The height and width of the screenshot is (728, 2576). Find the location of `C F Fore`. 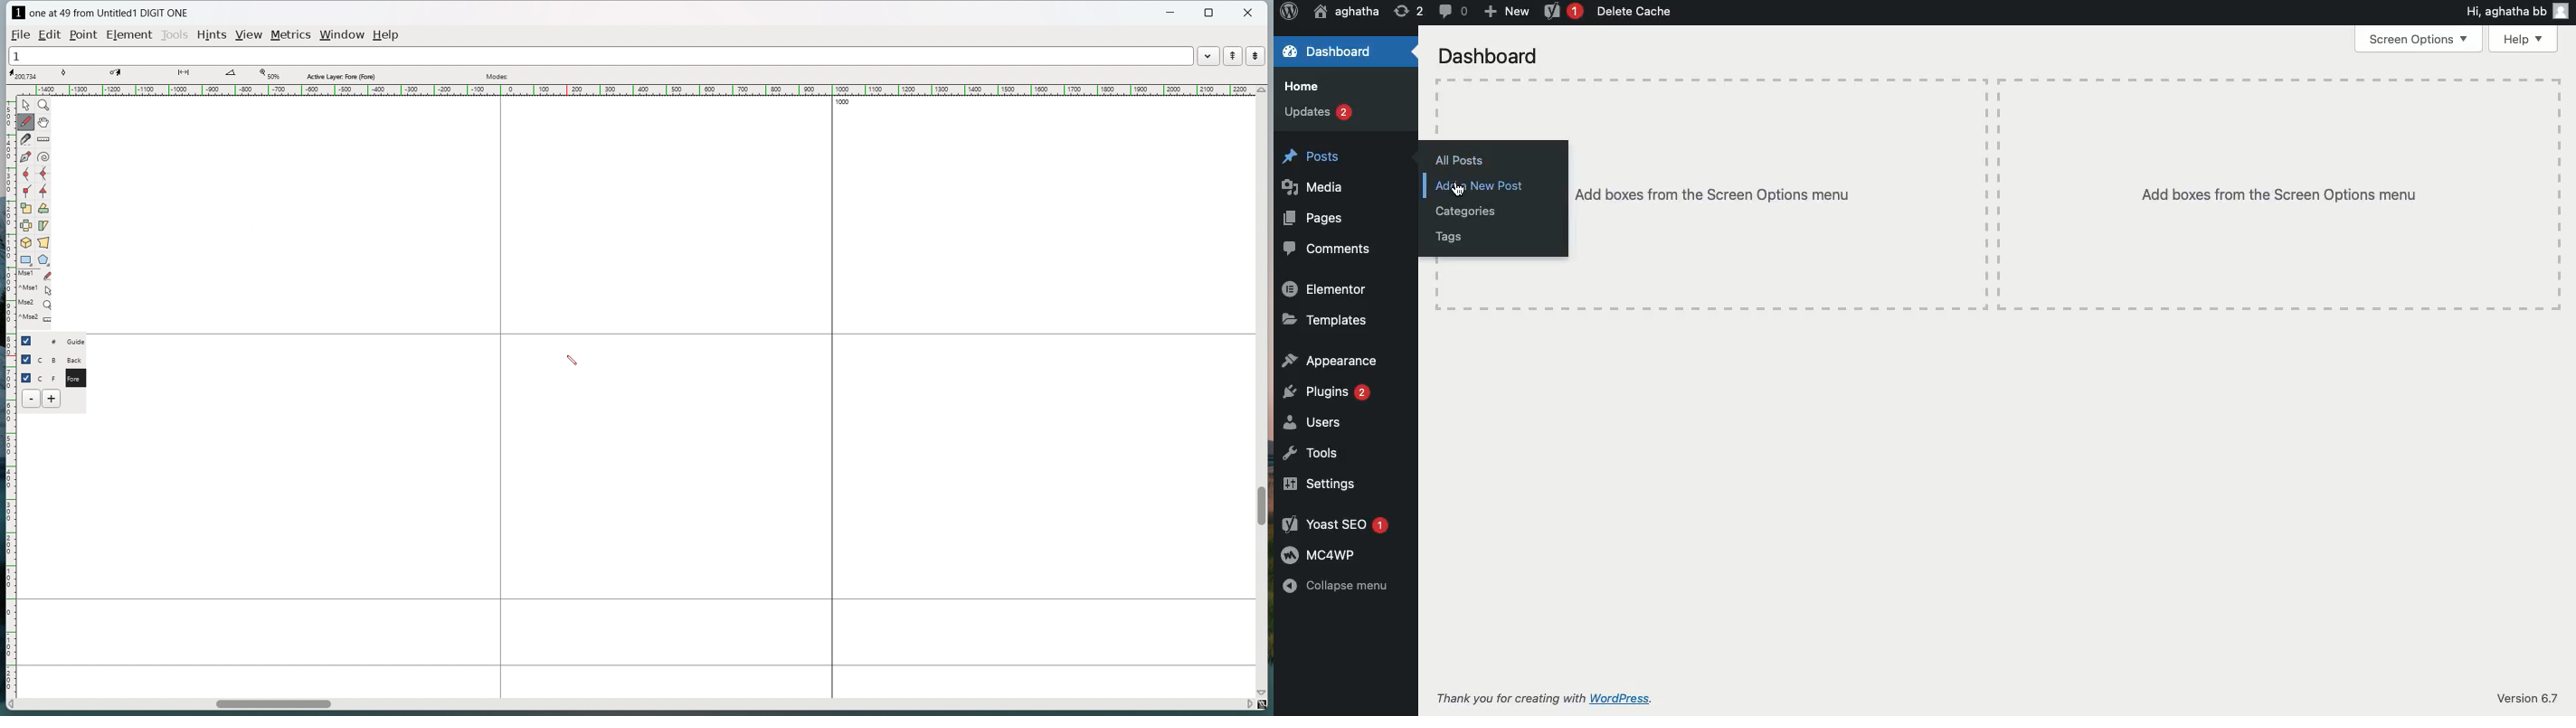

C F Fore is located at coordinates (63, 377).